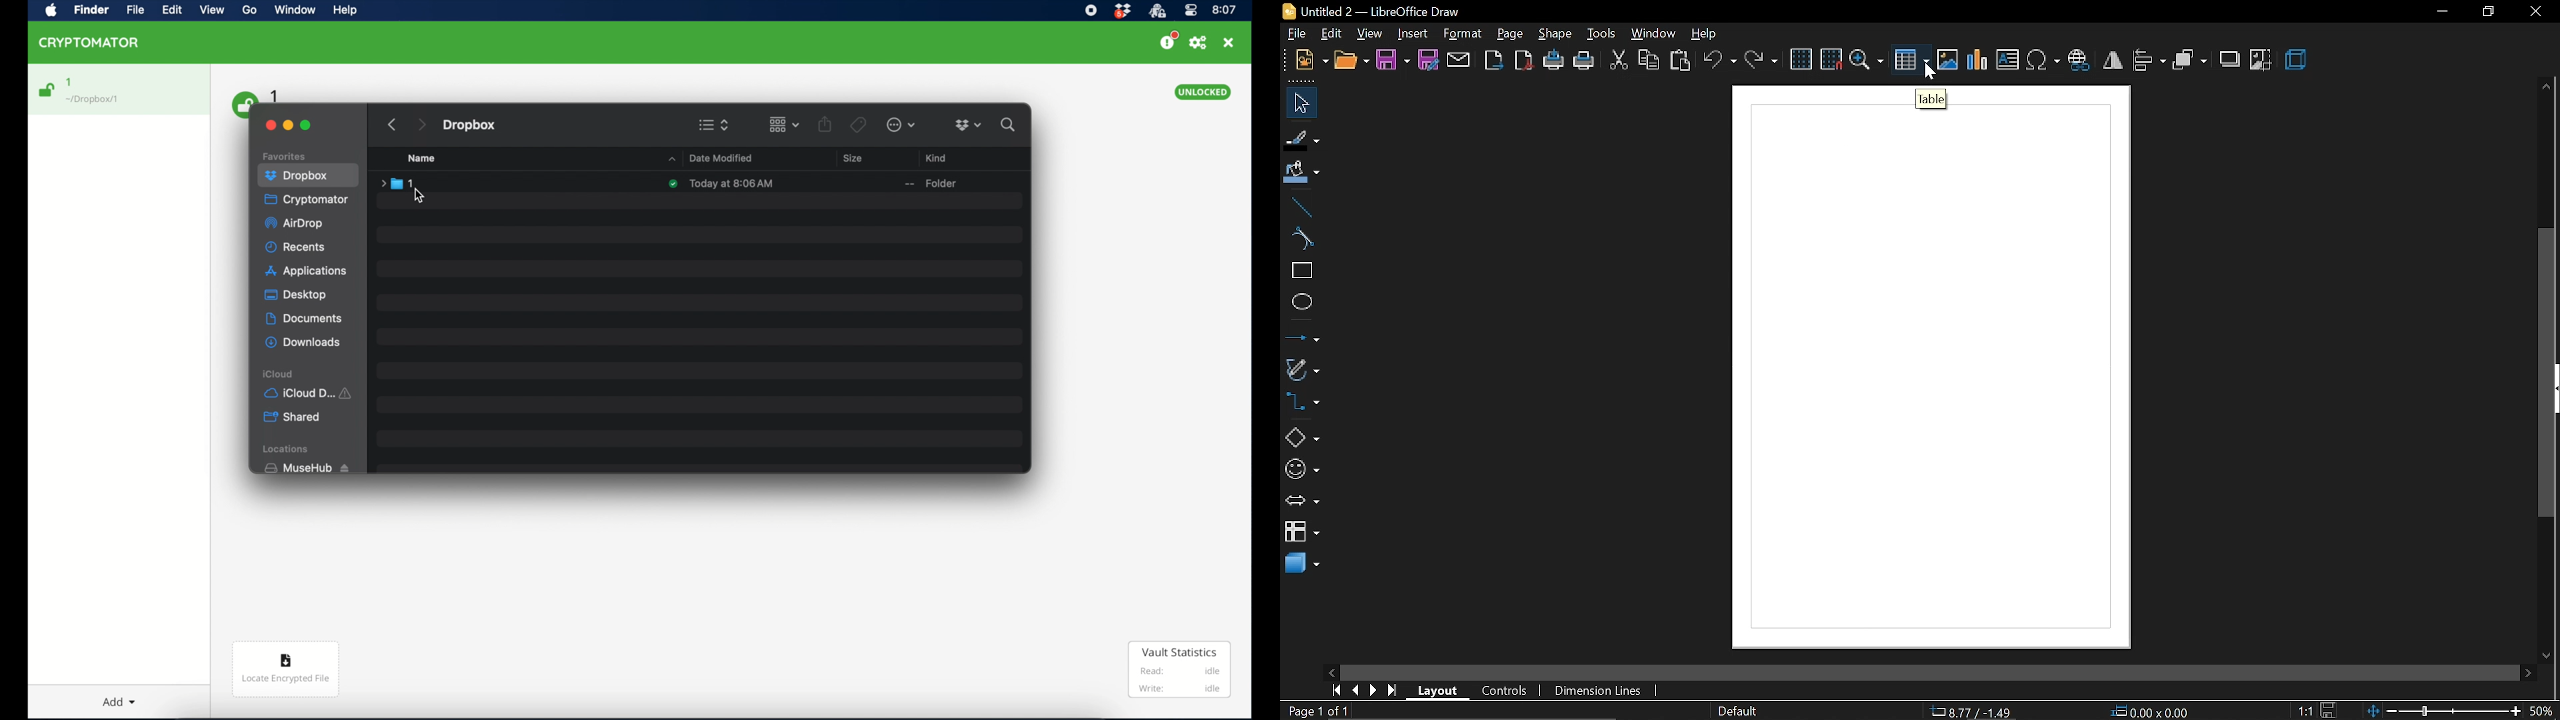  I want to click on older, so click(942, 184).